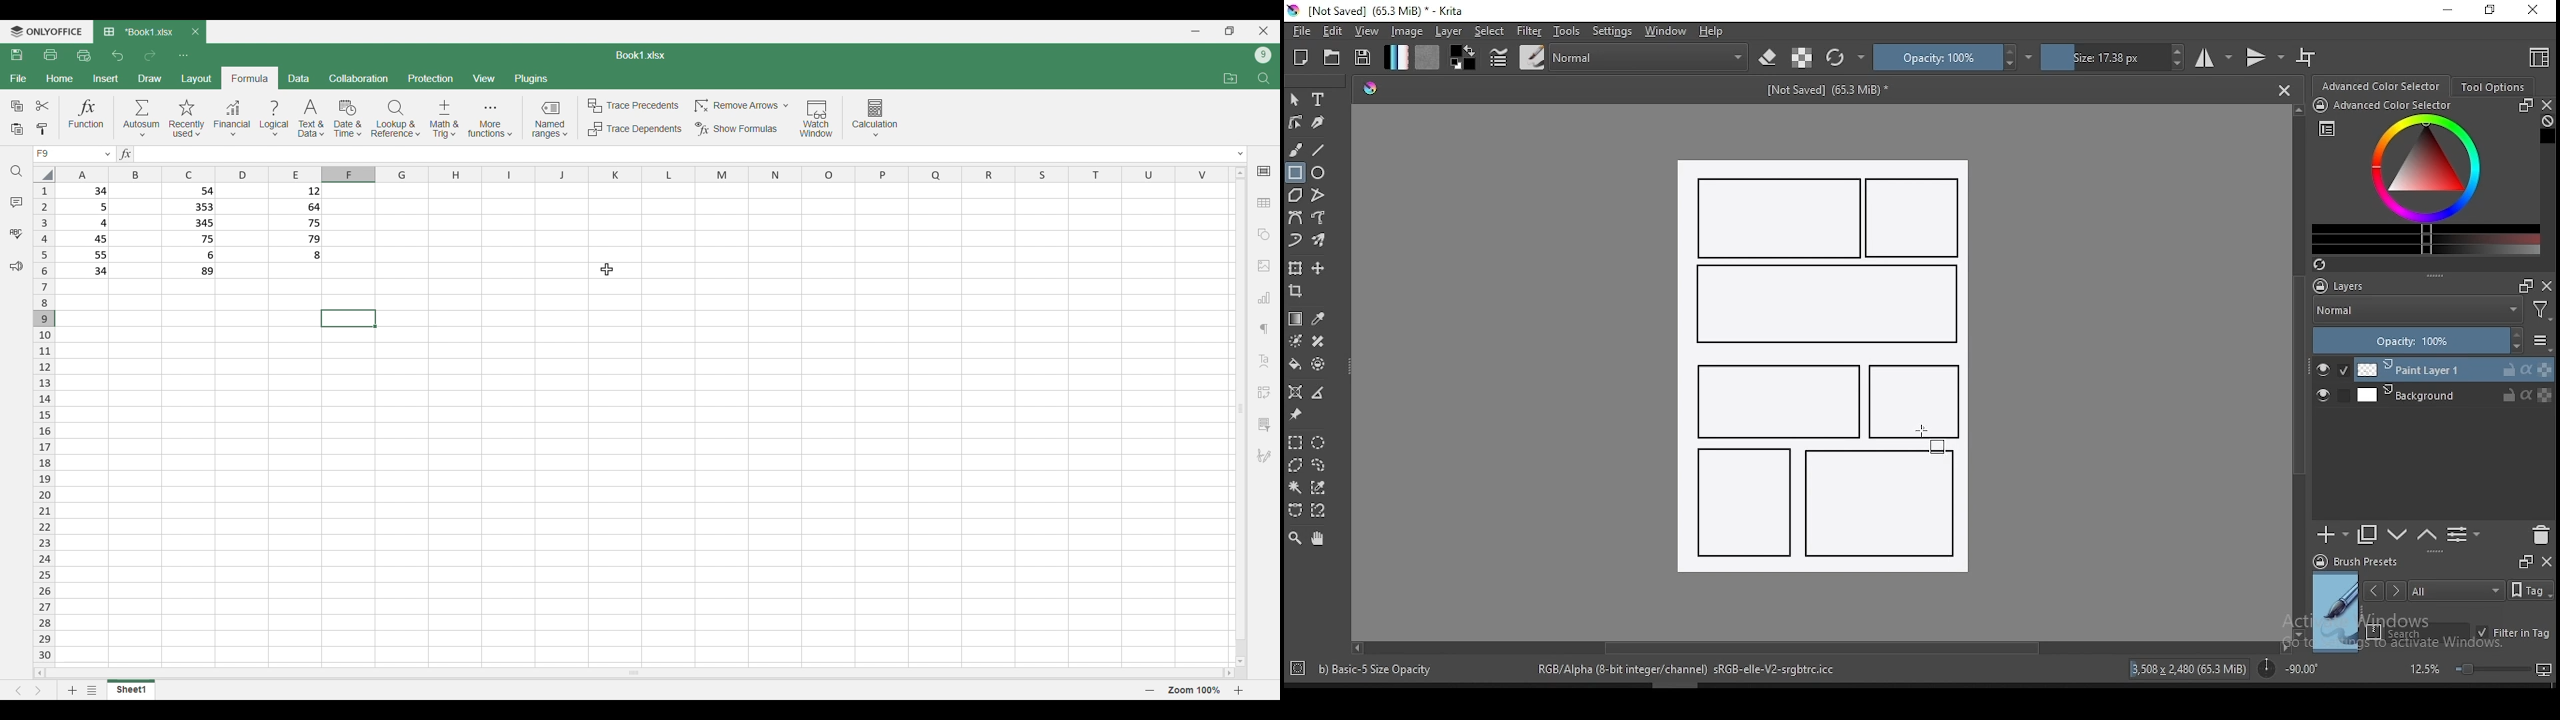  I want to click on contiguous selection tool, so click(1296, 489).